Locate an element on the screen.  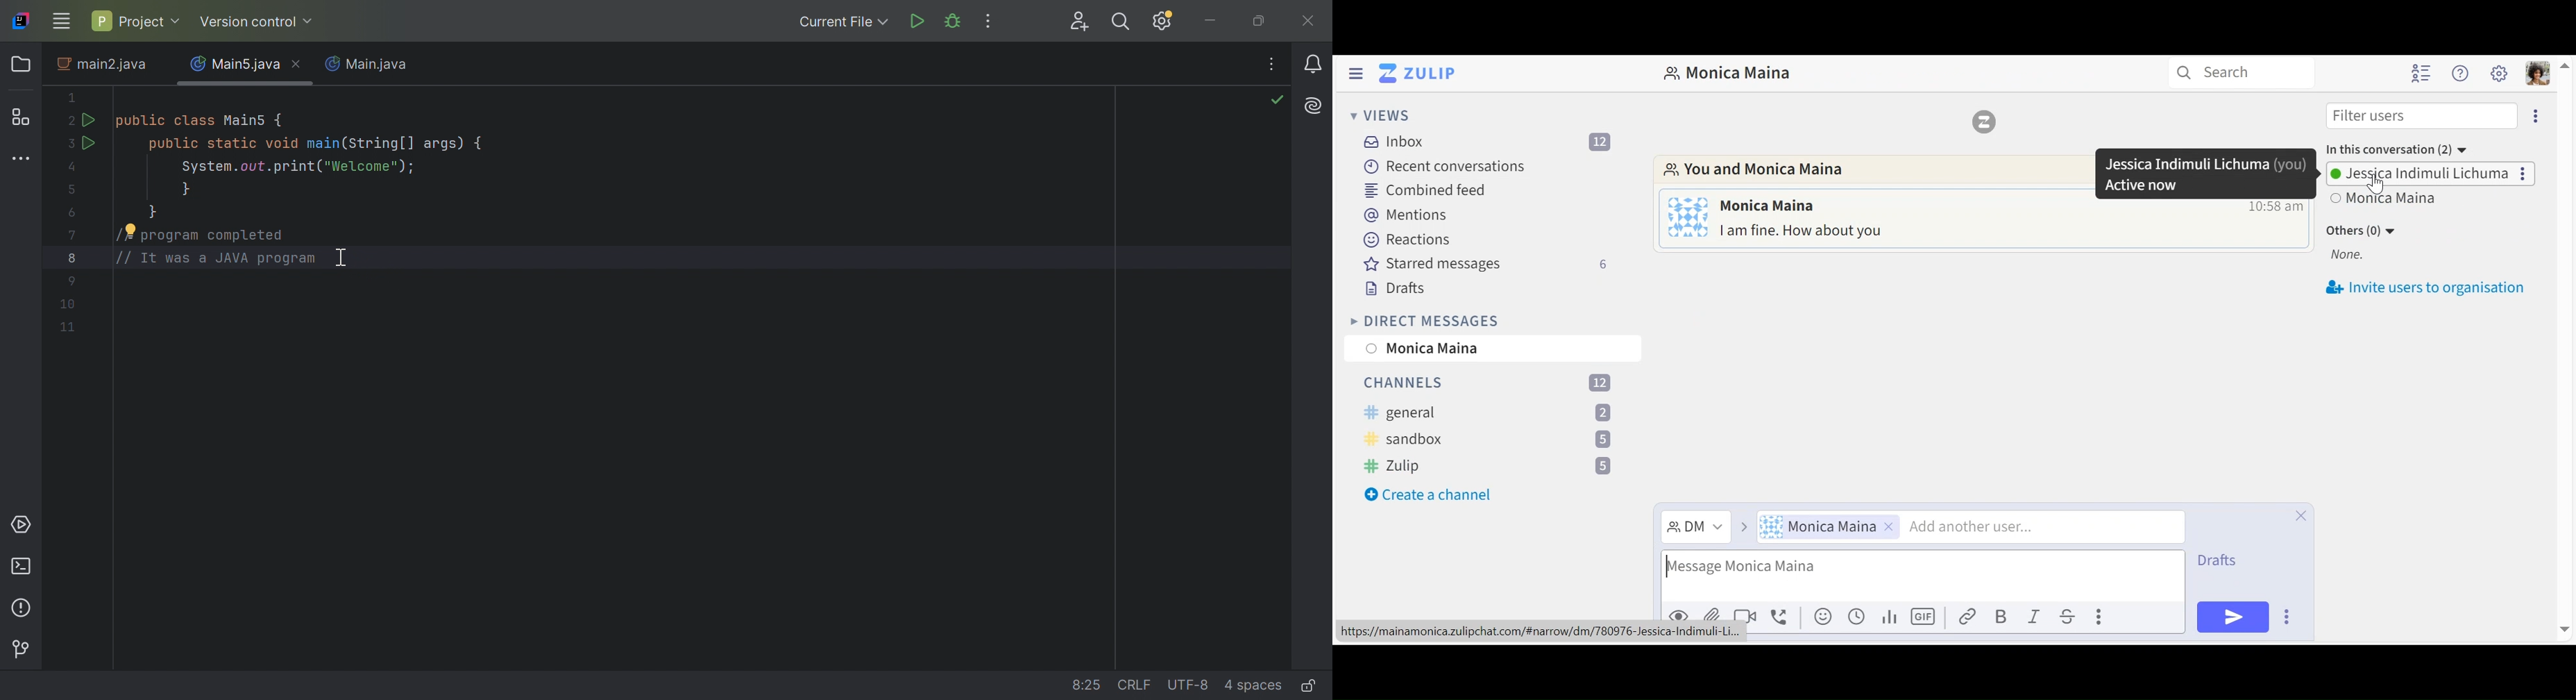
Mentions is located at coordinates (1407, 215).